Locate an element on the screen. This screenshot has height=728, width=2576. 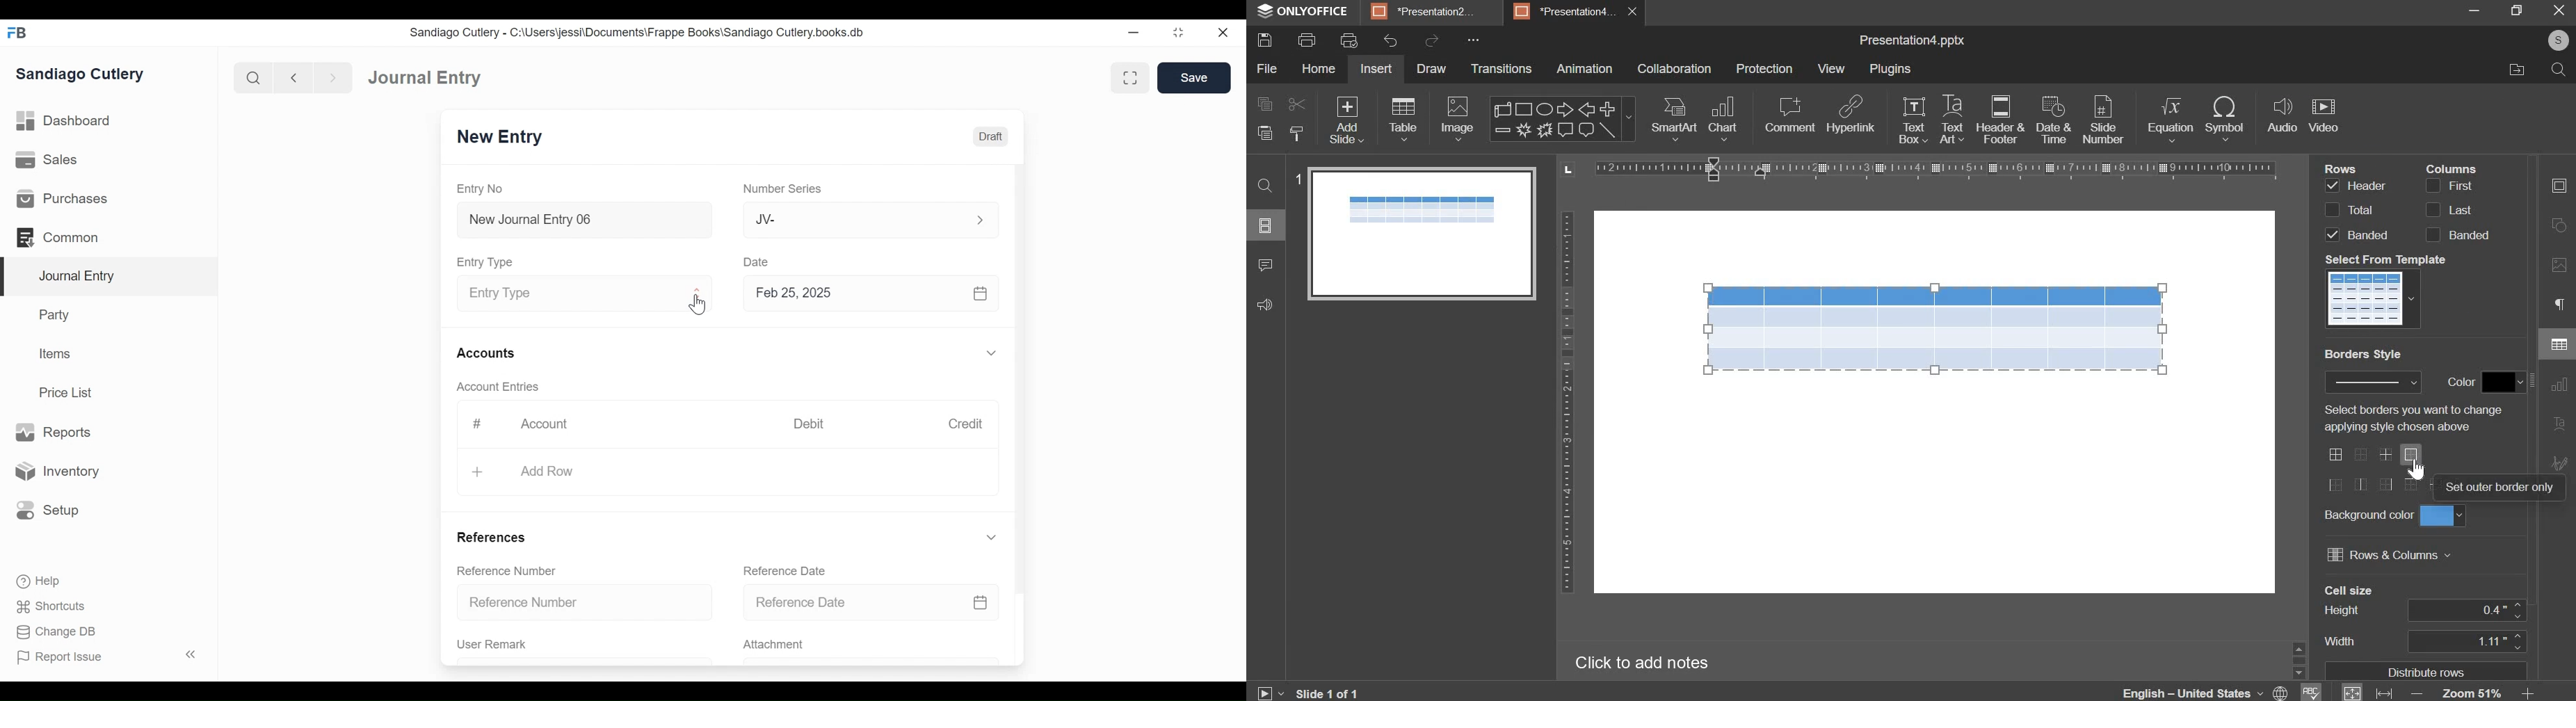
Accounts is located at coordinates (489, 354).